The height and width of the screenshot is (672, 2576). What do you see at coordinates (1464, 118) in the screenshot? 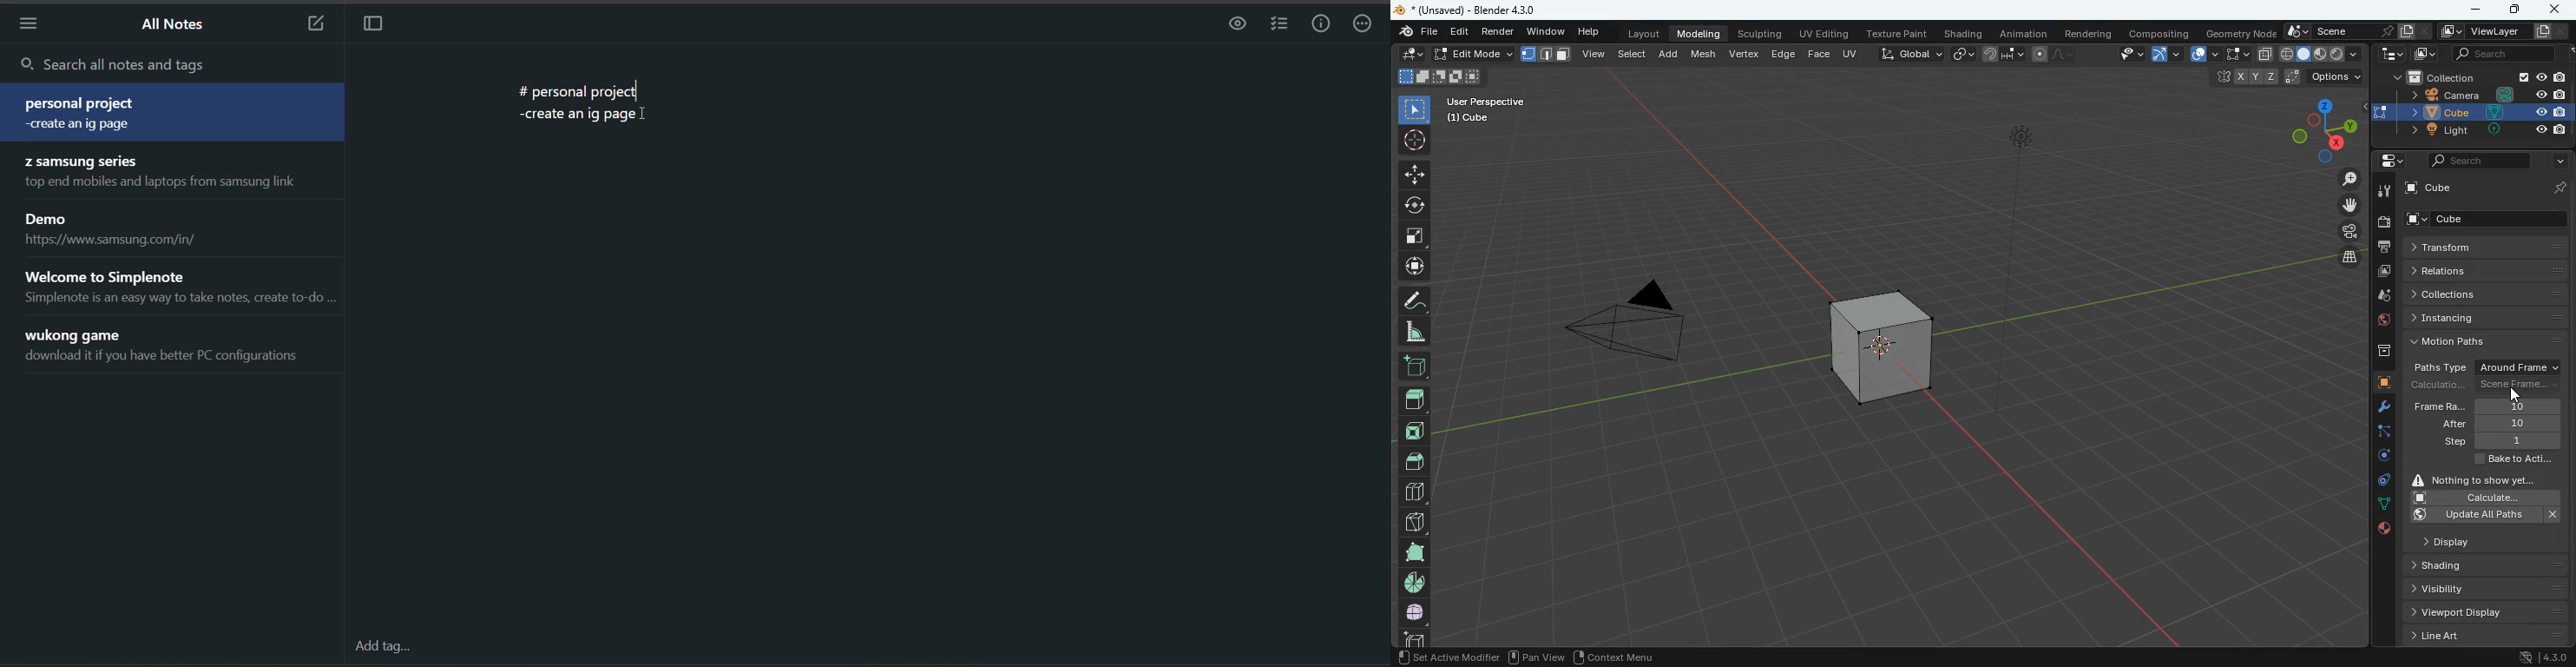
I see `(1) Cube` at bounding box center [1464, 118].